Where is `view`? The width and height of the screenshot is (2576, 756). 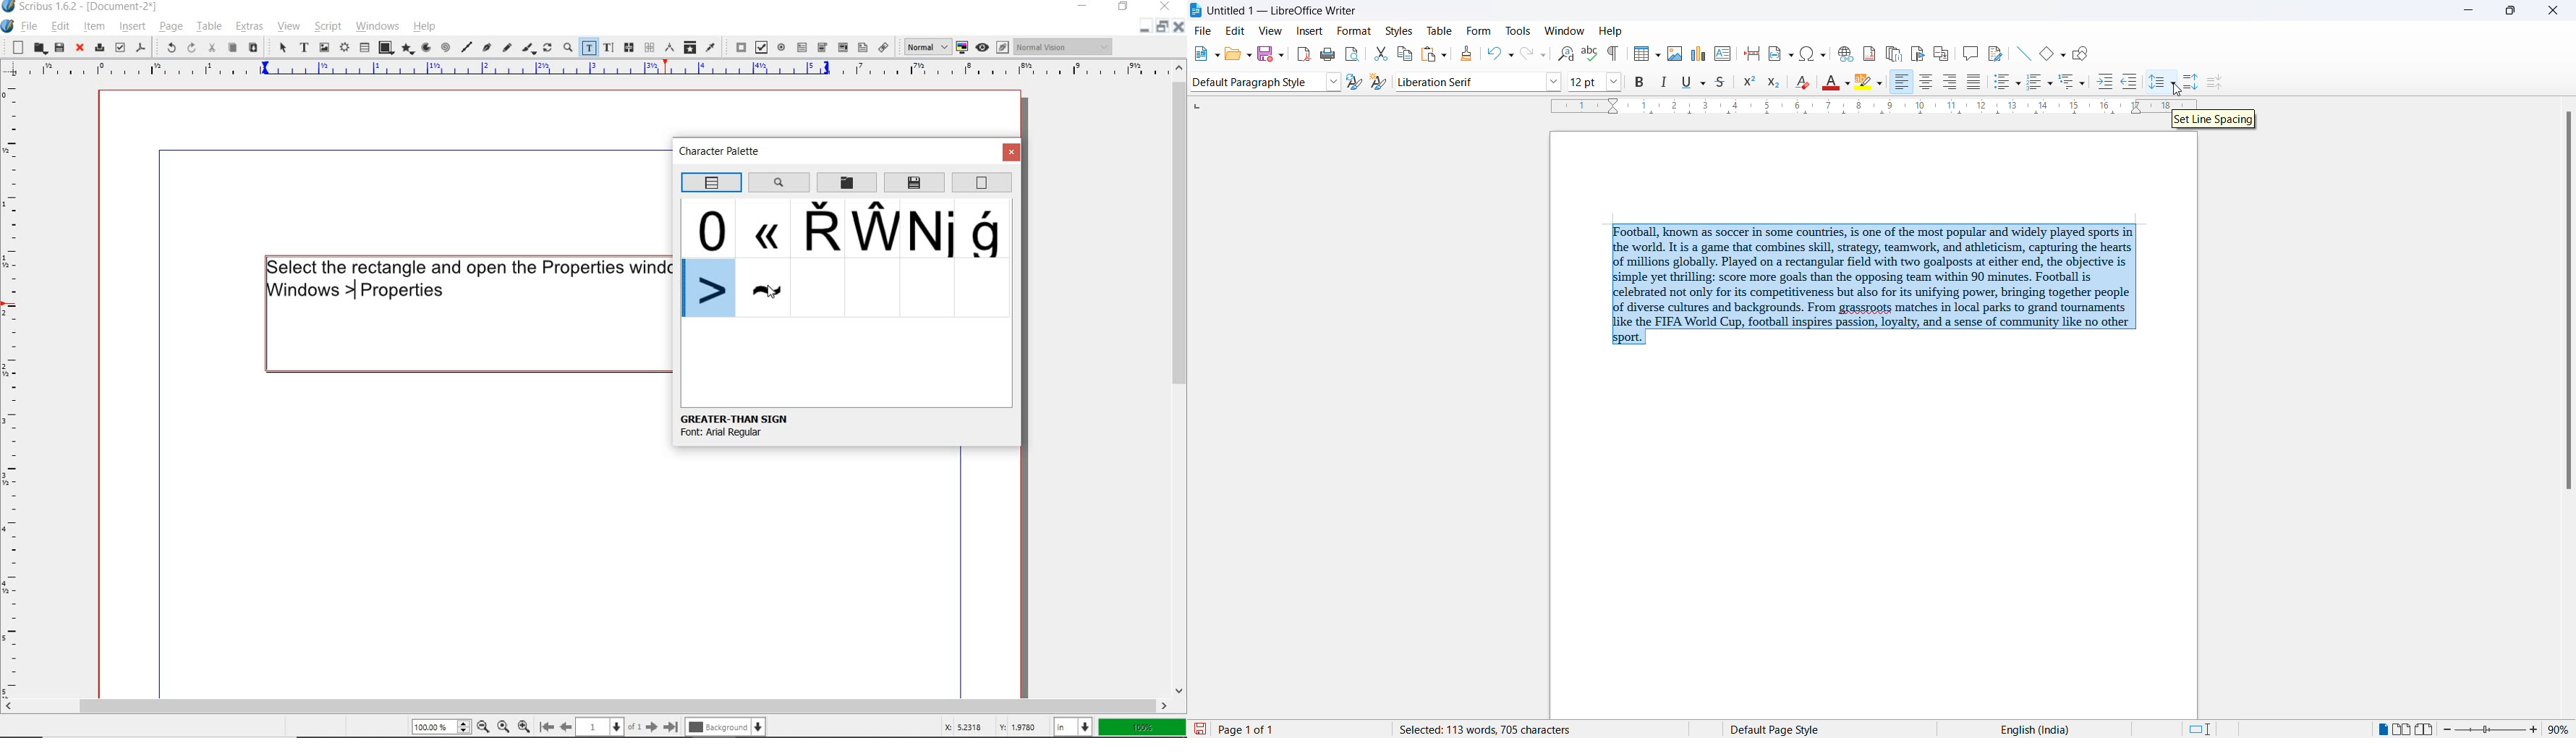 view is located at coordinates (288, 28).